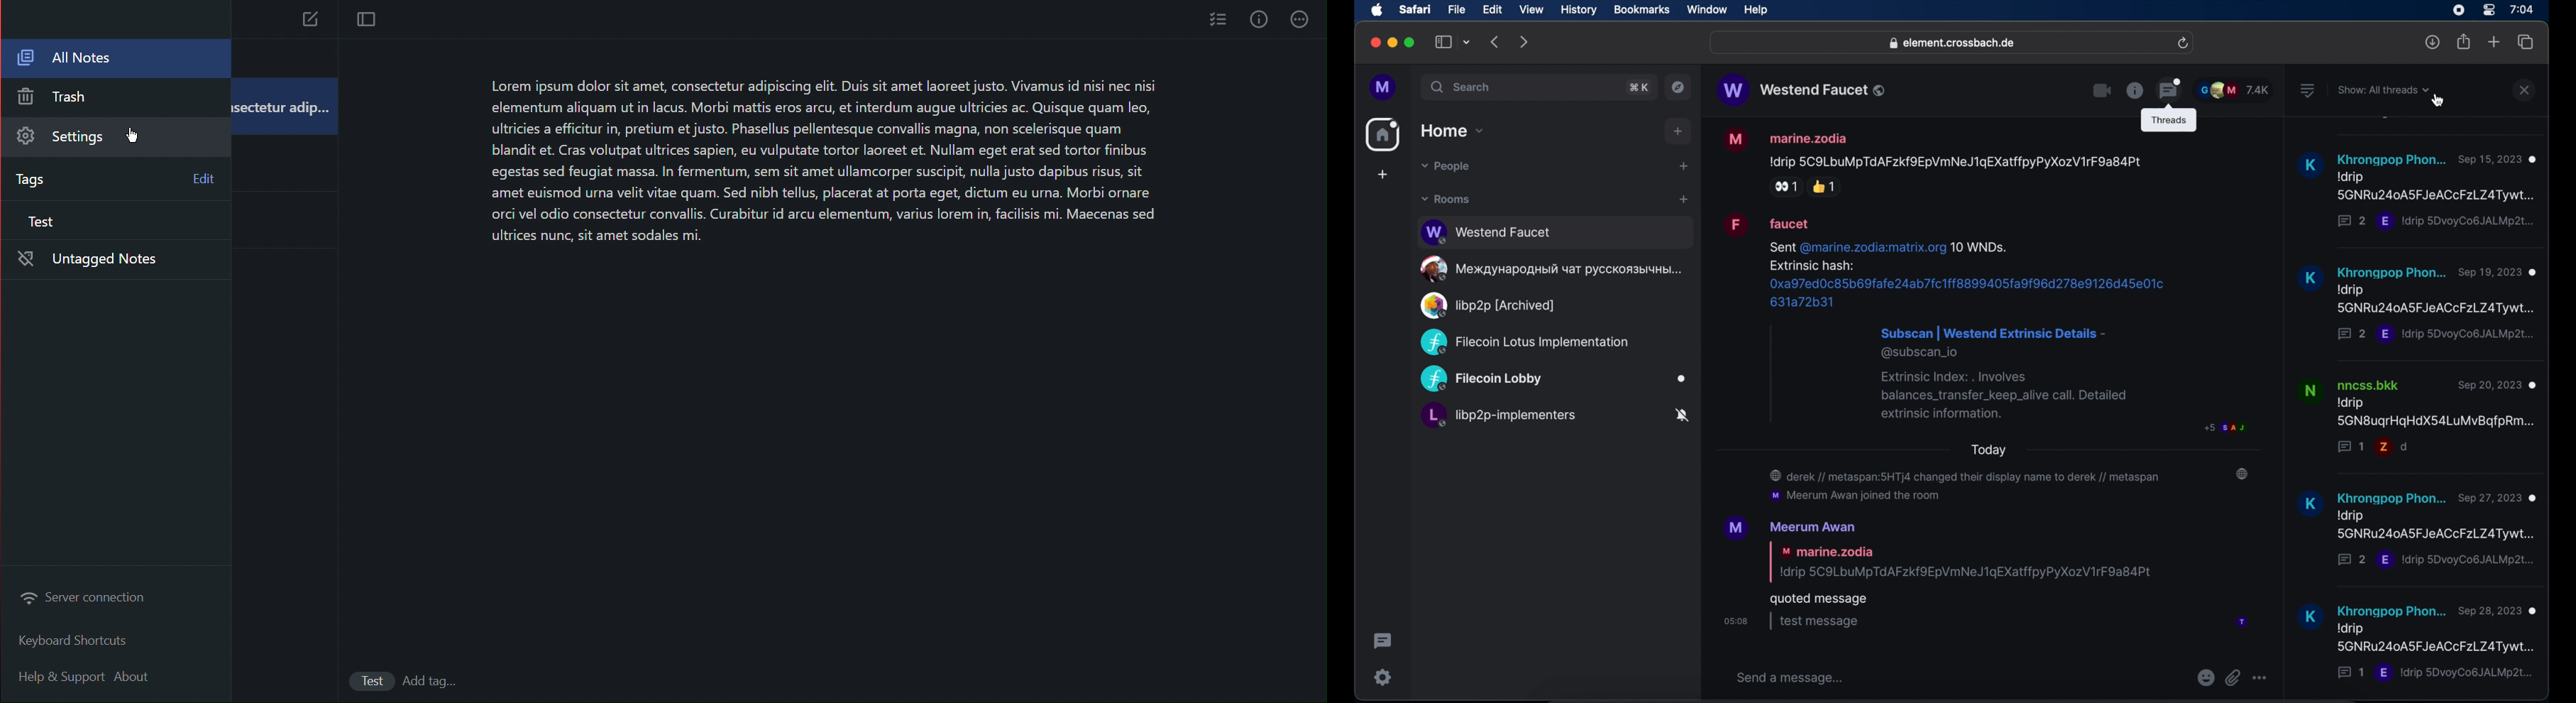  Describe the element at coordinates (1460, 88) in the screenshot. I see `search` at that location.